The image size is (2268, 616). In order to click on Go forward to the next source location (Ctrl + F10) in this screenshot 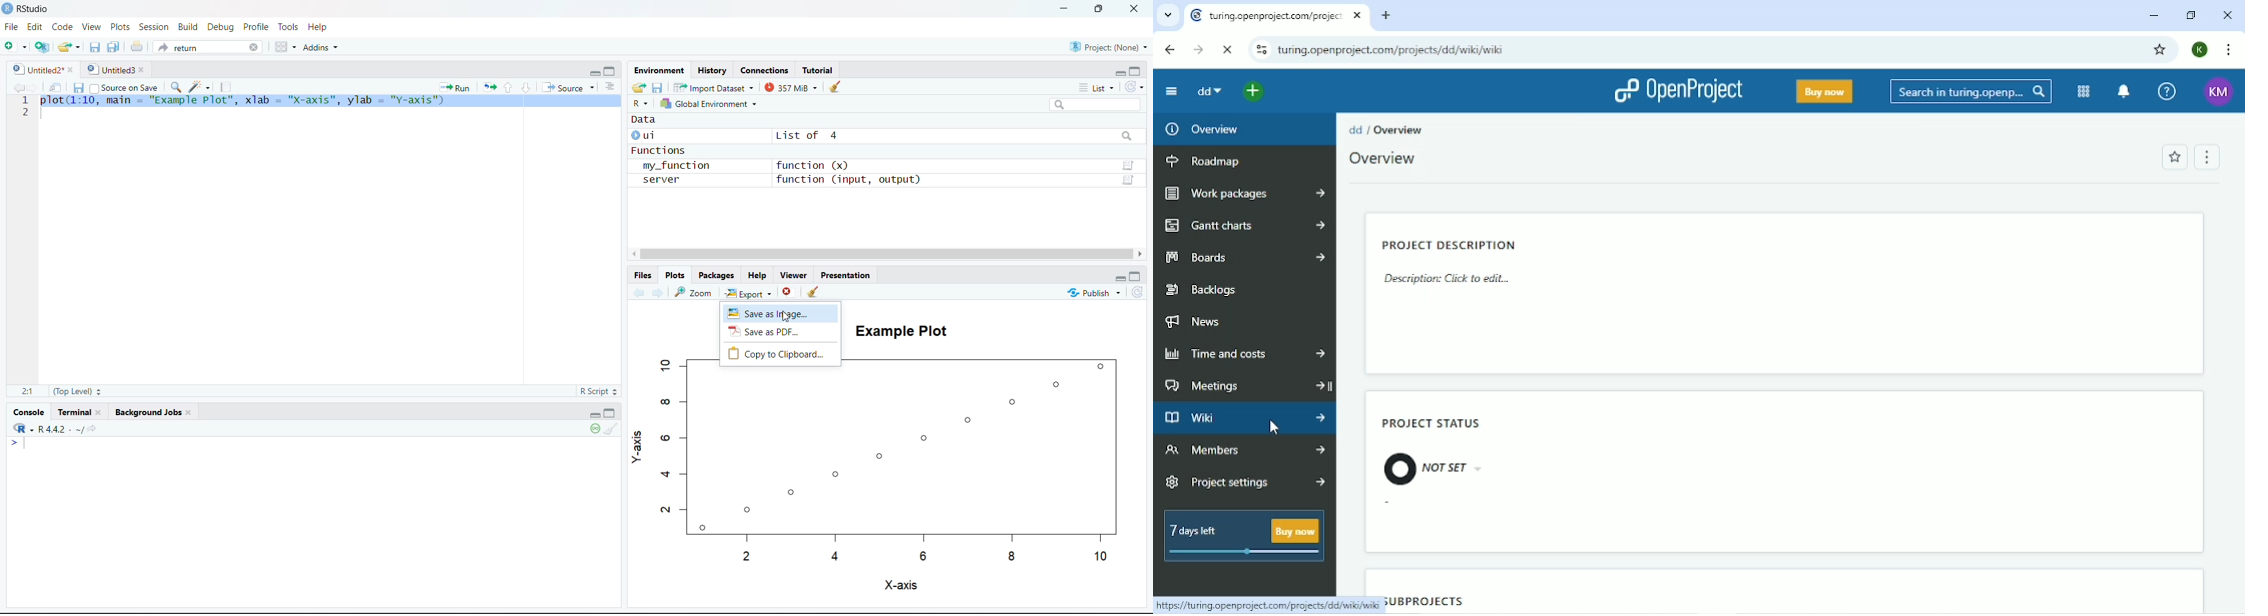, I will do `click(656, 293)`.